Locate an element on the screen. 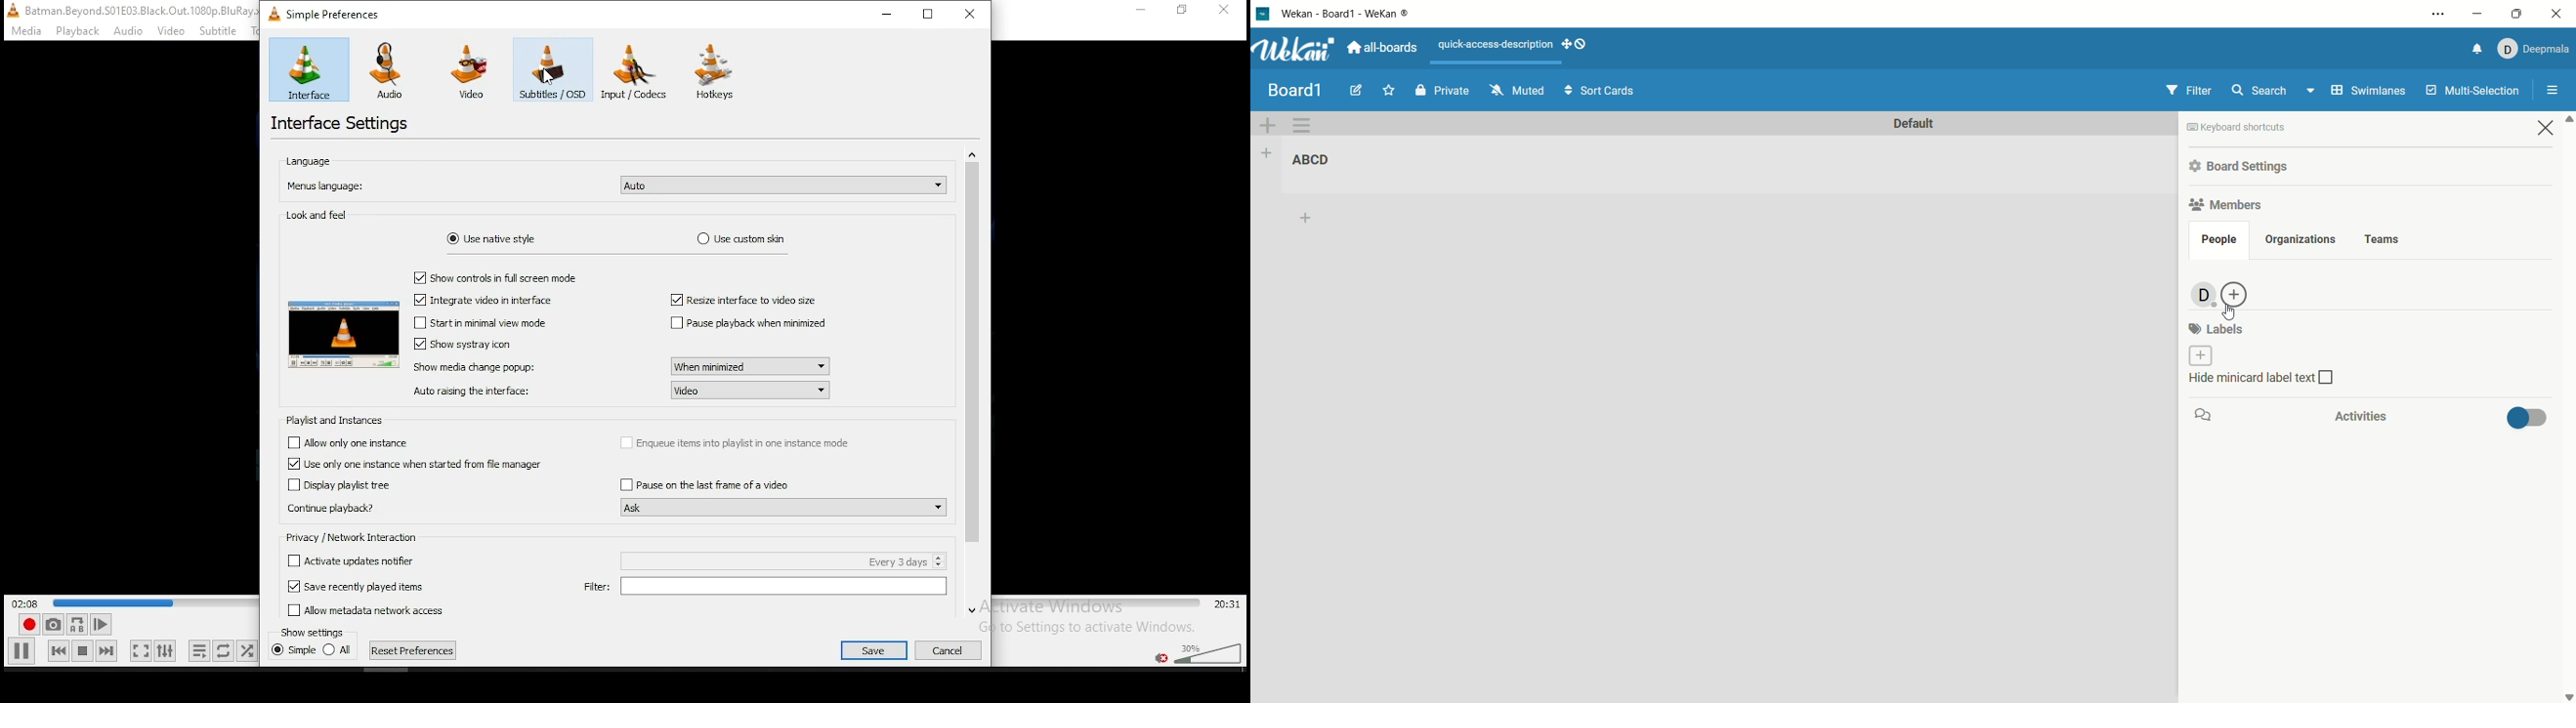 This screenshot has width=2576, height=728.  is located at coordinates (345, 441).